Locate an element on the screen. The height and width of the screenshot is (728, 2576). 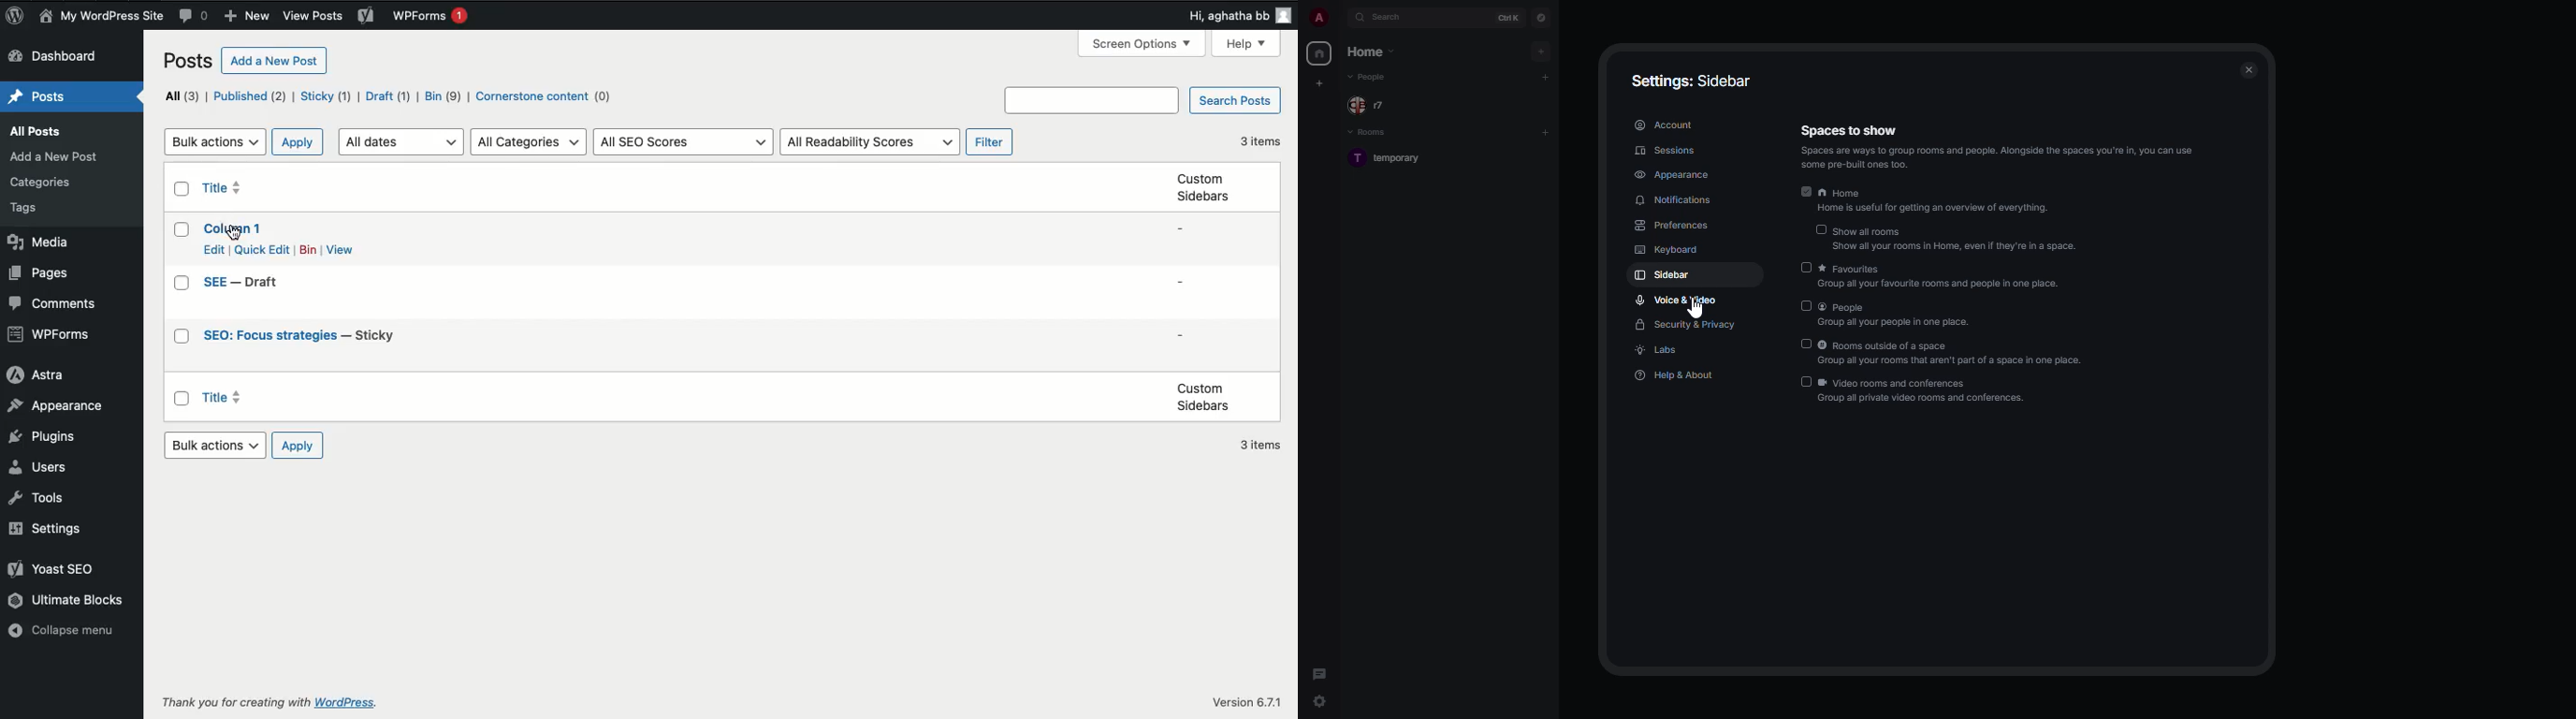
Categories  is located at coordinates (40, 182).